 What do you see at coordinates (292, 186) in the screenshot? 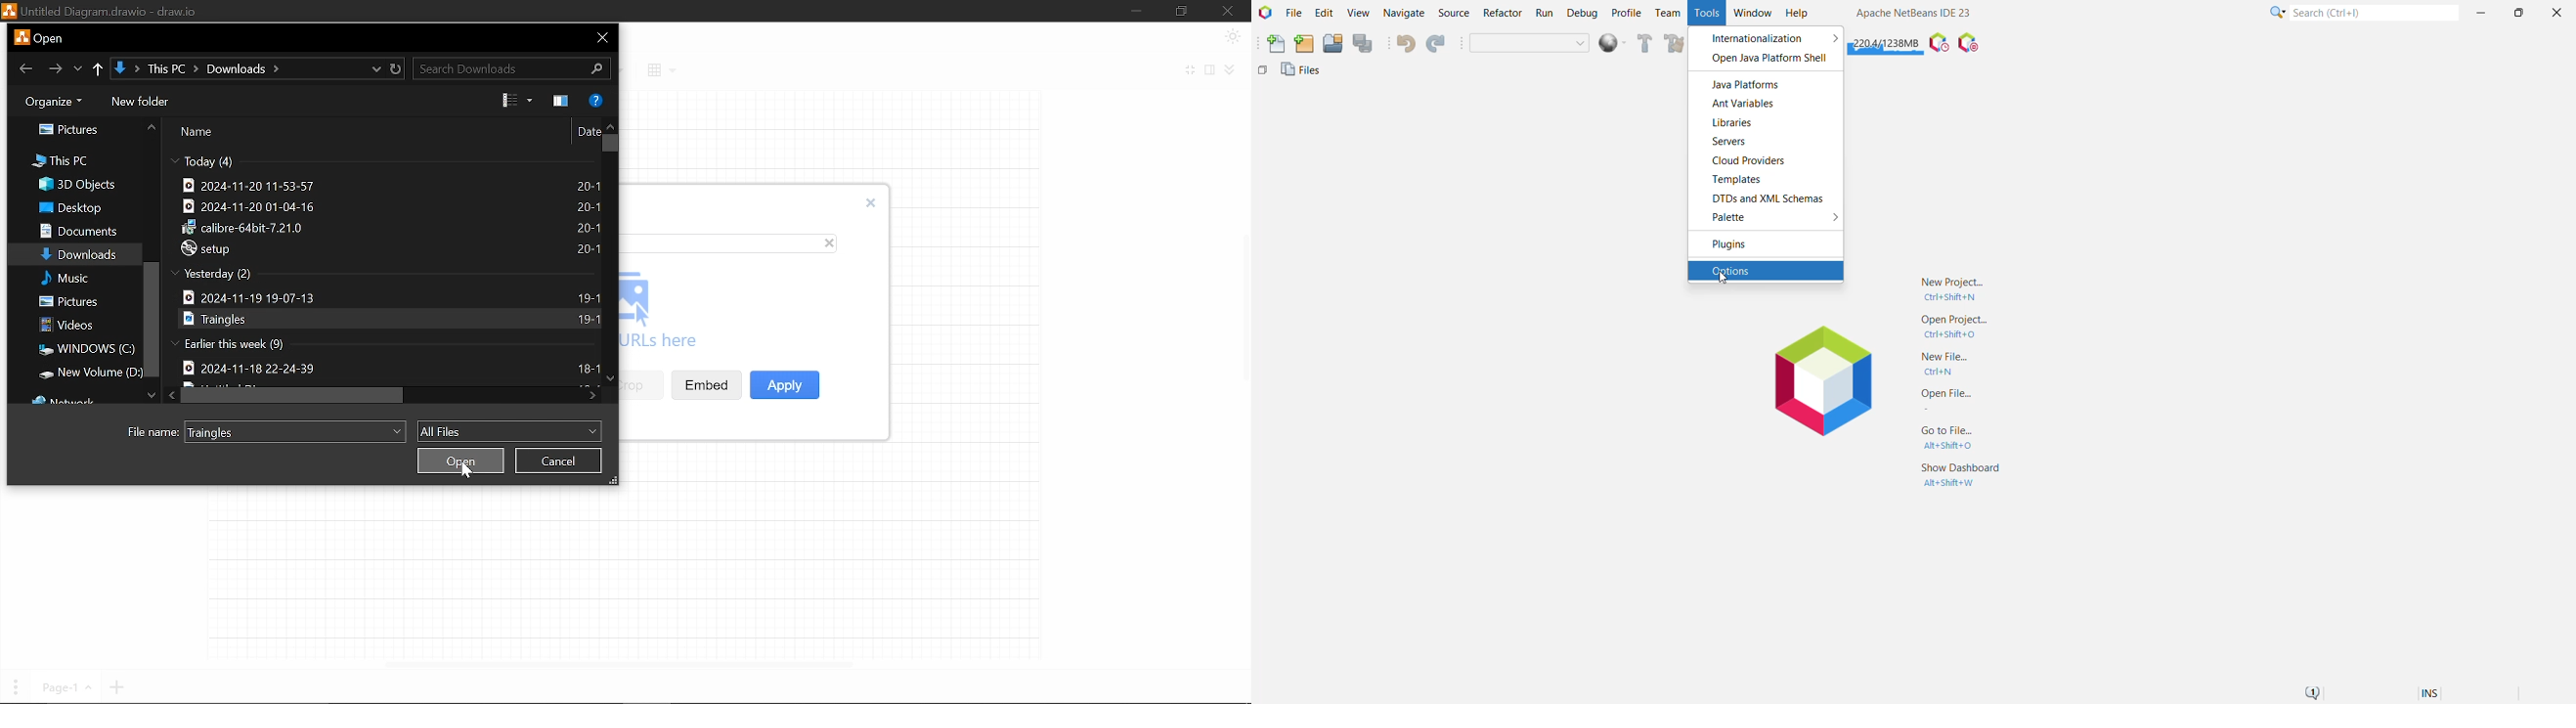
I see `2024-11-20 11-53-57` at bounding box center [292, 186].